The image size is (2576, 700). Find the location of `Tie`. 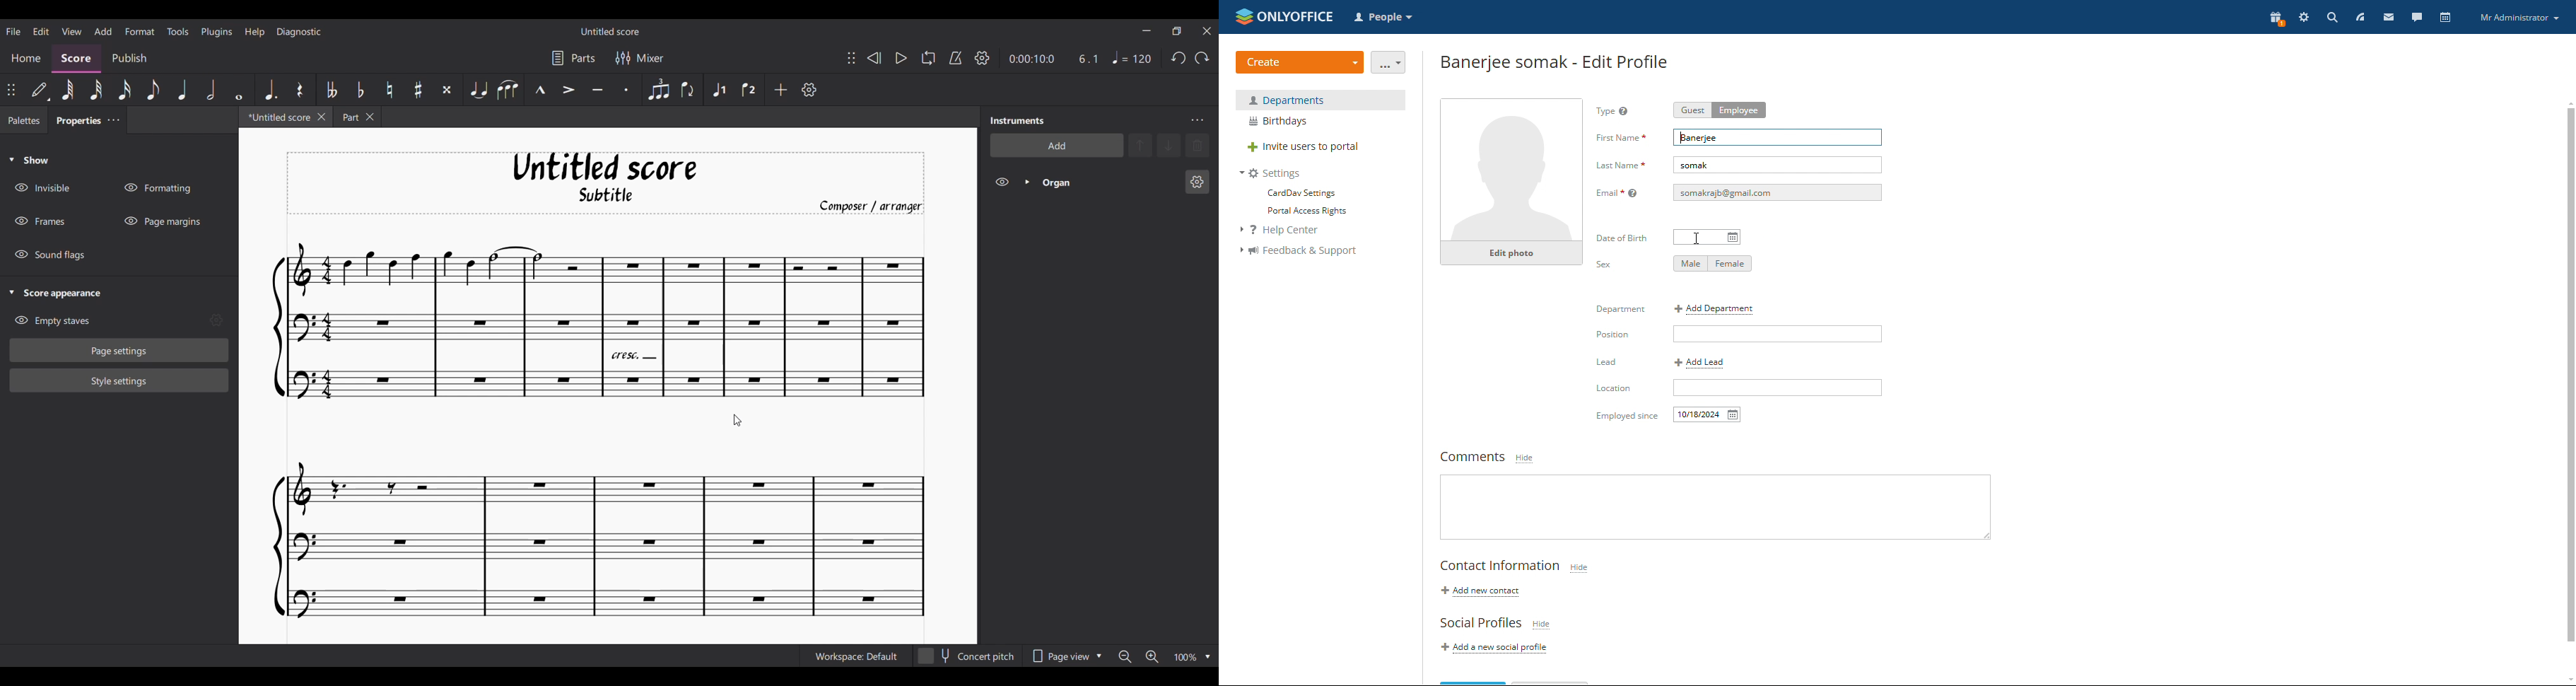

Tie is located at coordinates (478, 90).